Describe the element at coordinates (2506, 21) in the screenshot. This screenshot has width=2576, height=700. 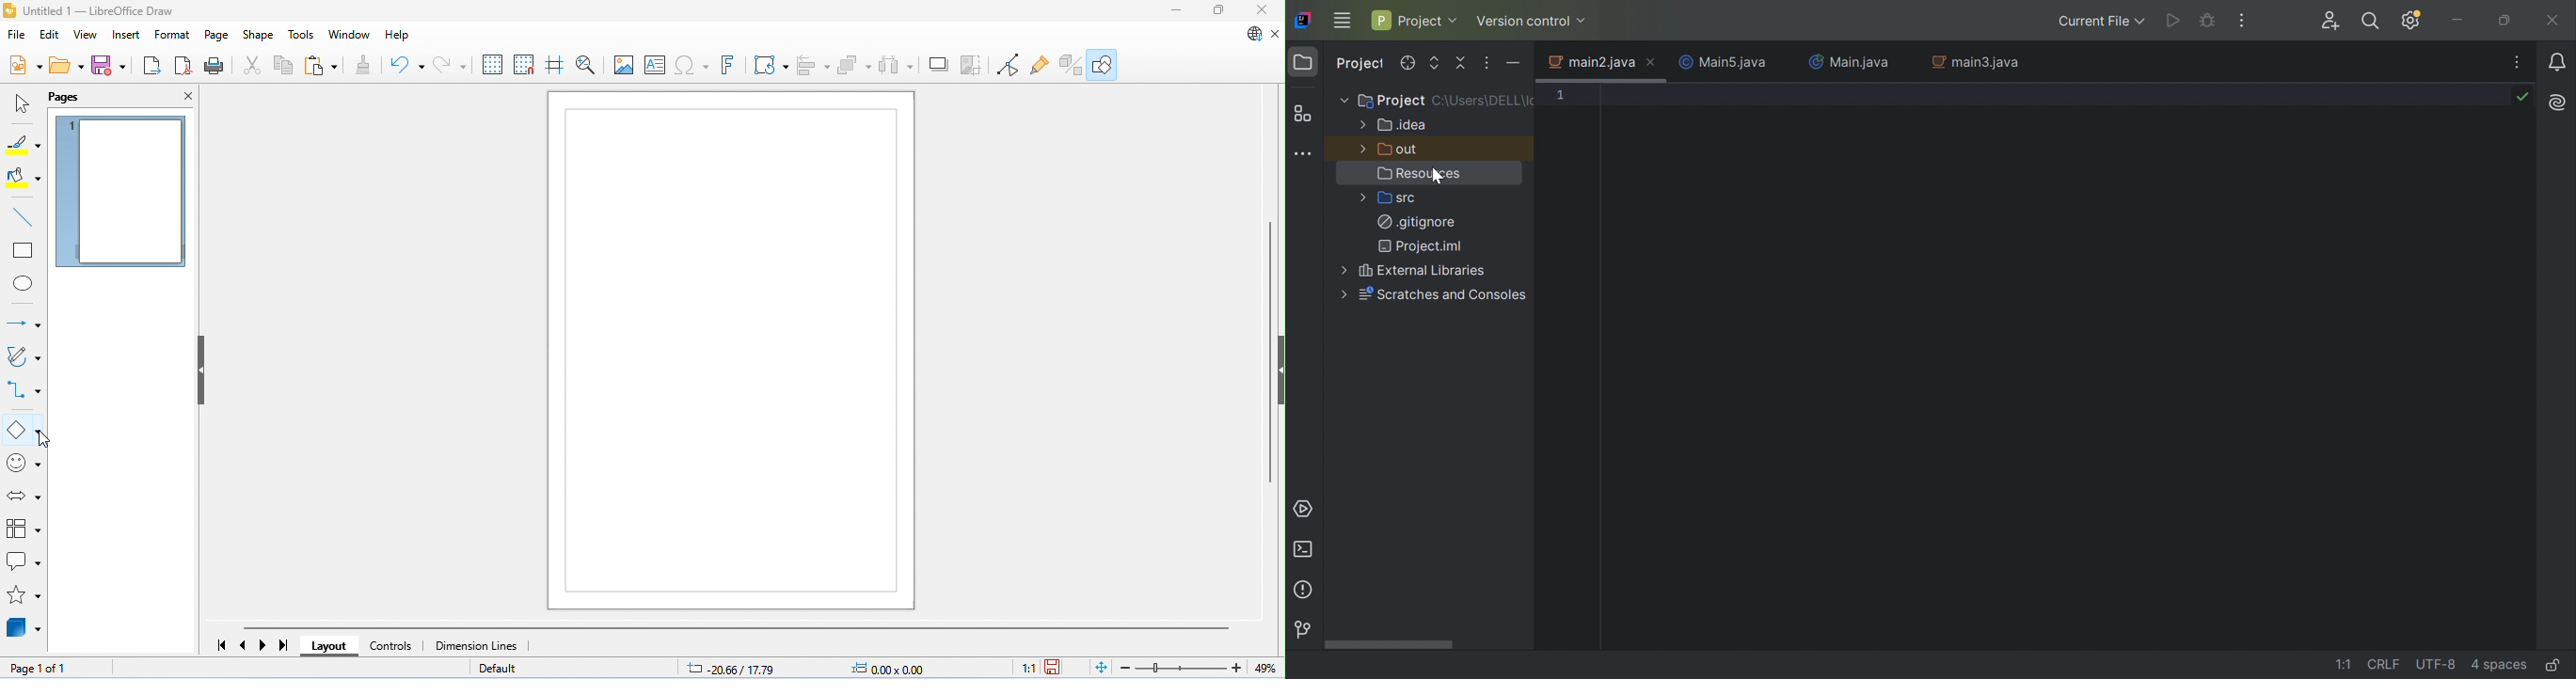
I see `Restore down` at that location.